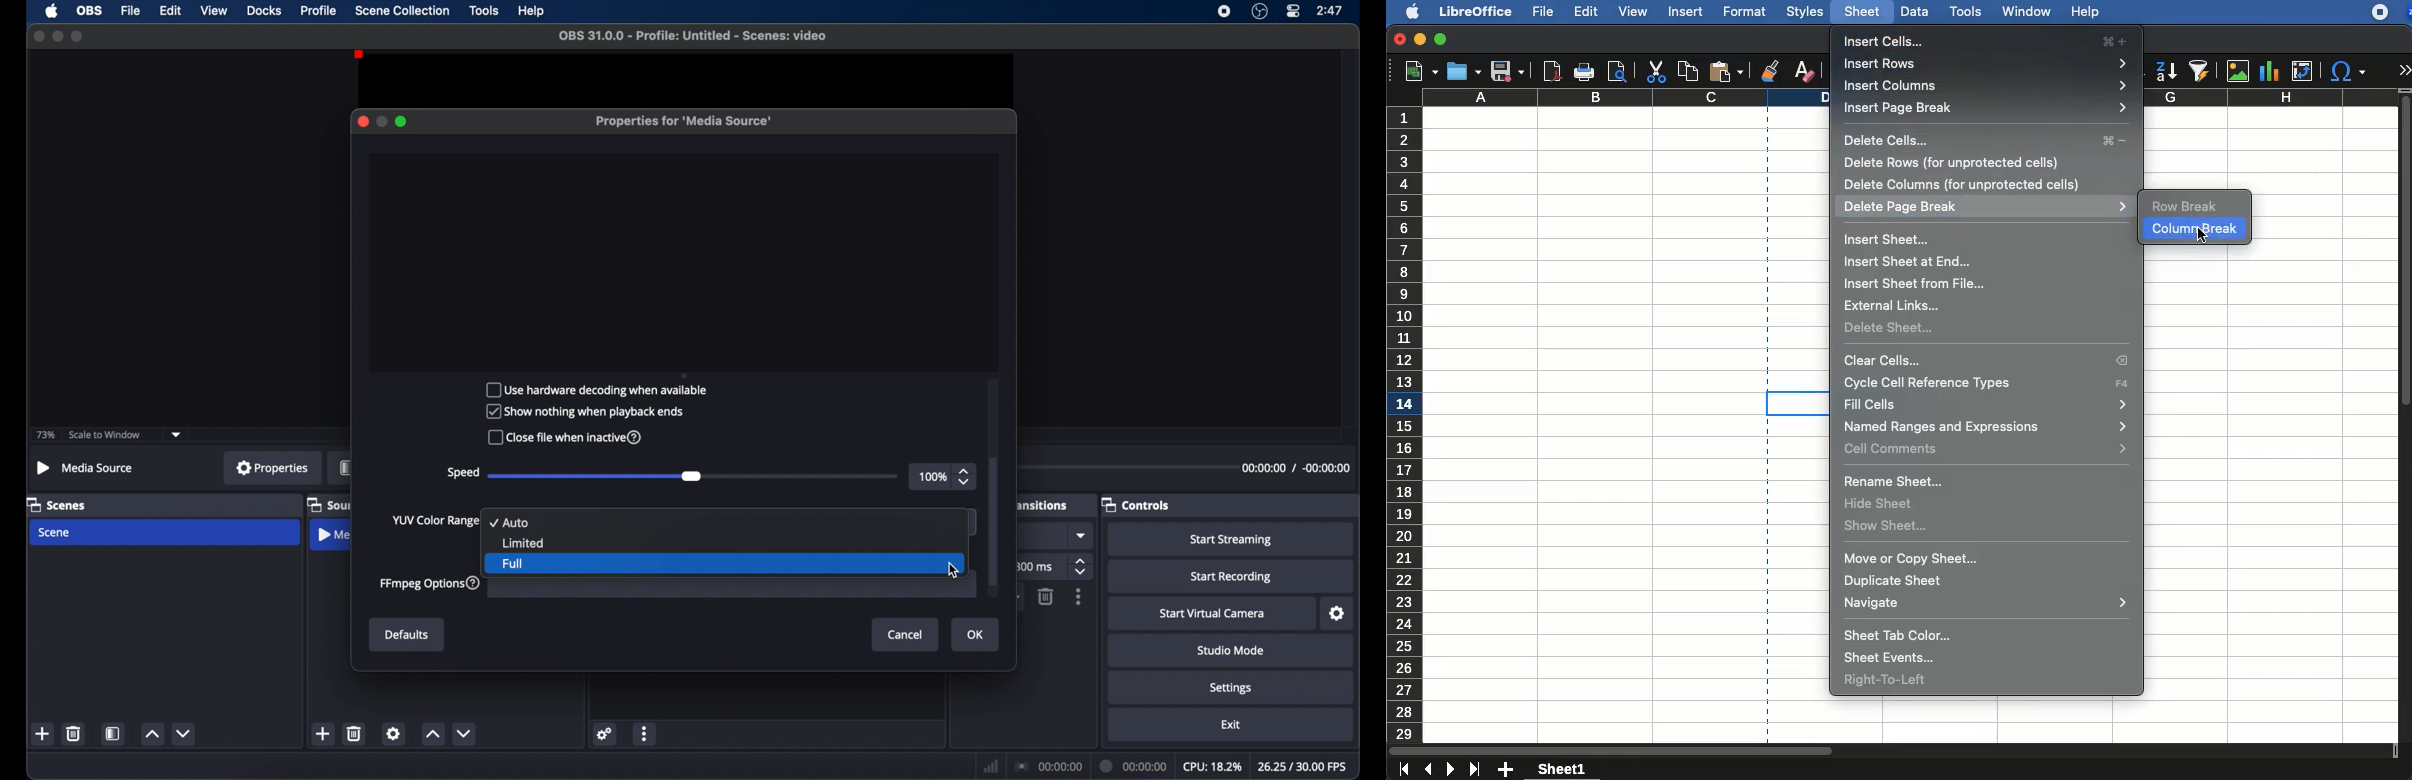 The height and width of the screenshot is (784, 2436). What do you see at coordinates (1563, 768) in the screenshot?
I see `sheet1` at bounding box center [1563, 768].